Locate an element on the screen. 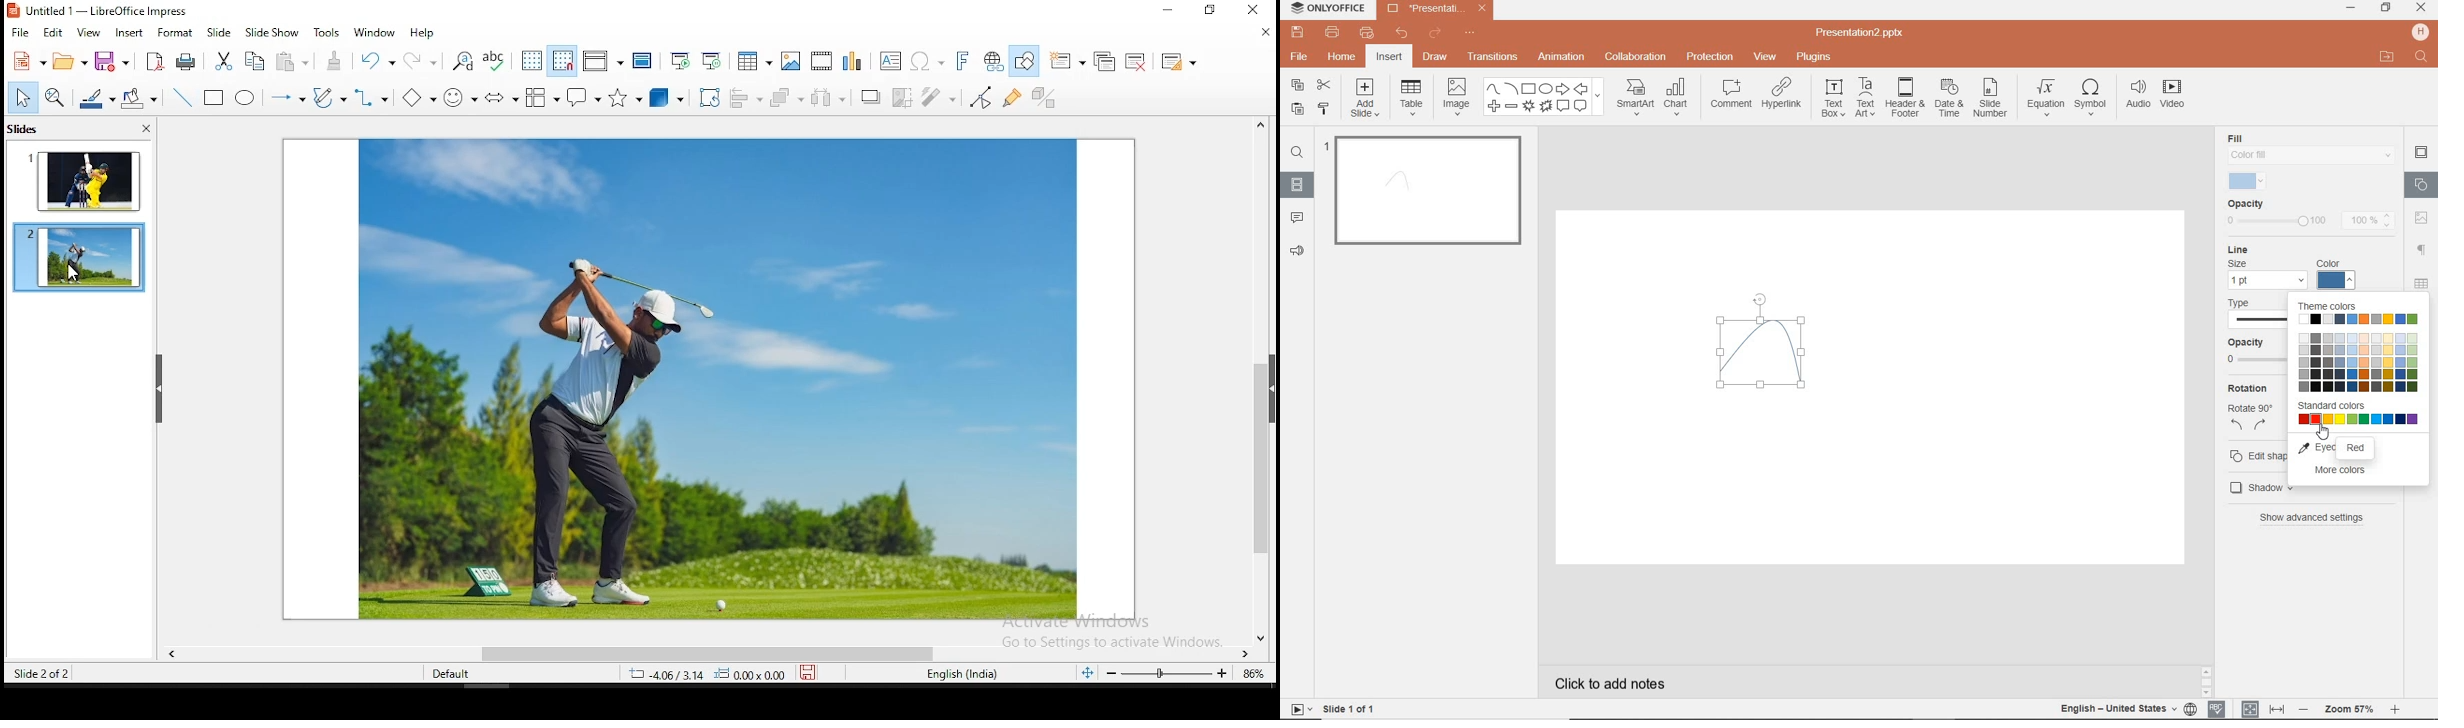 The image size is (2464, 728). SYMBOL is located at coordinates (2091, 97).